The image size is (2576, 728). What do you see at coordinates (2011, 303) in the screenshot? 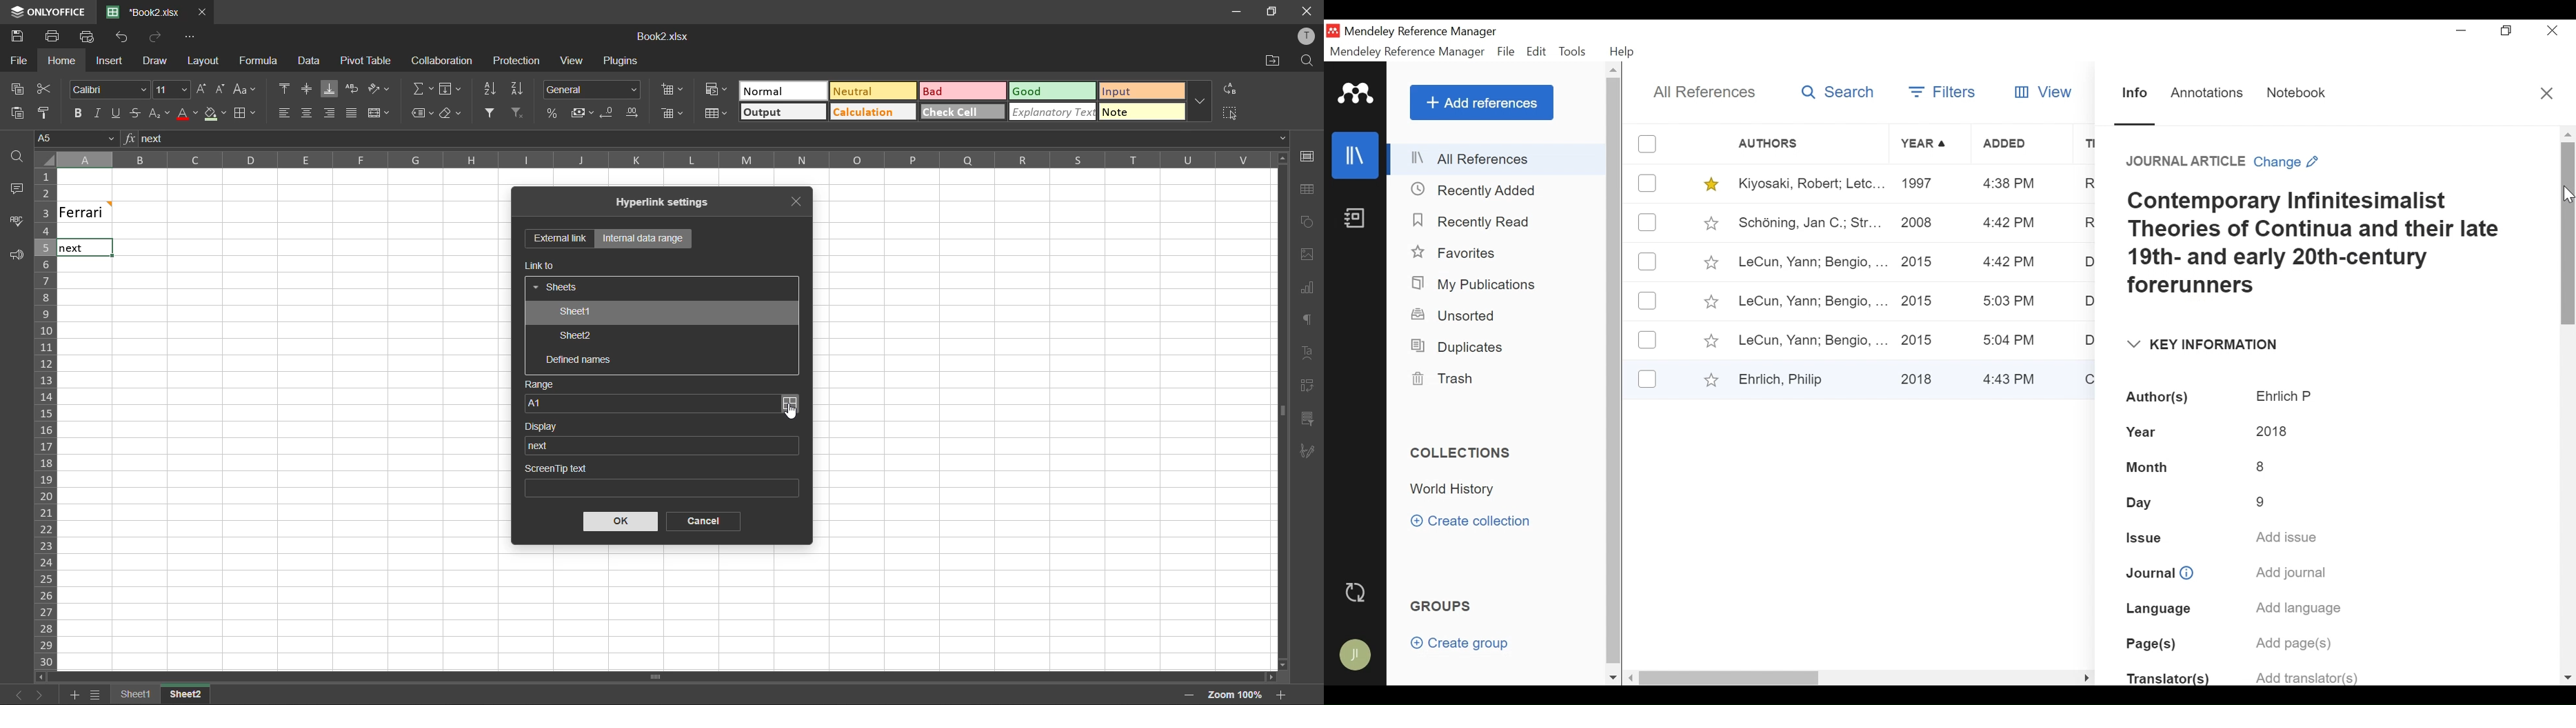
I see `5:03 PM` at bounding box center [2011, 303].